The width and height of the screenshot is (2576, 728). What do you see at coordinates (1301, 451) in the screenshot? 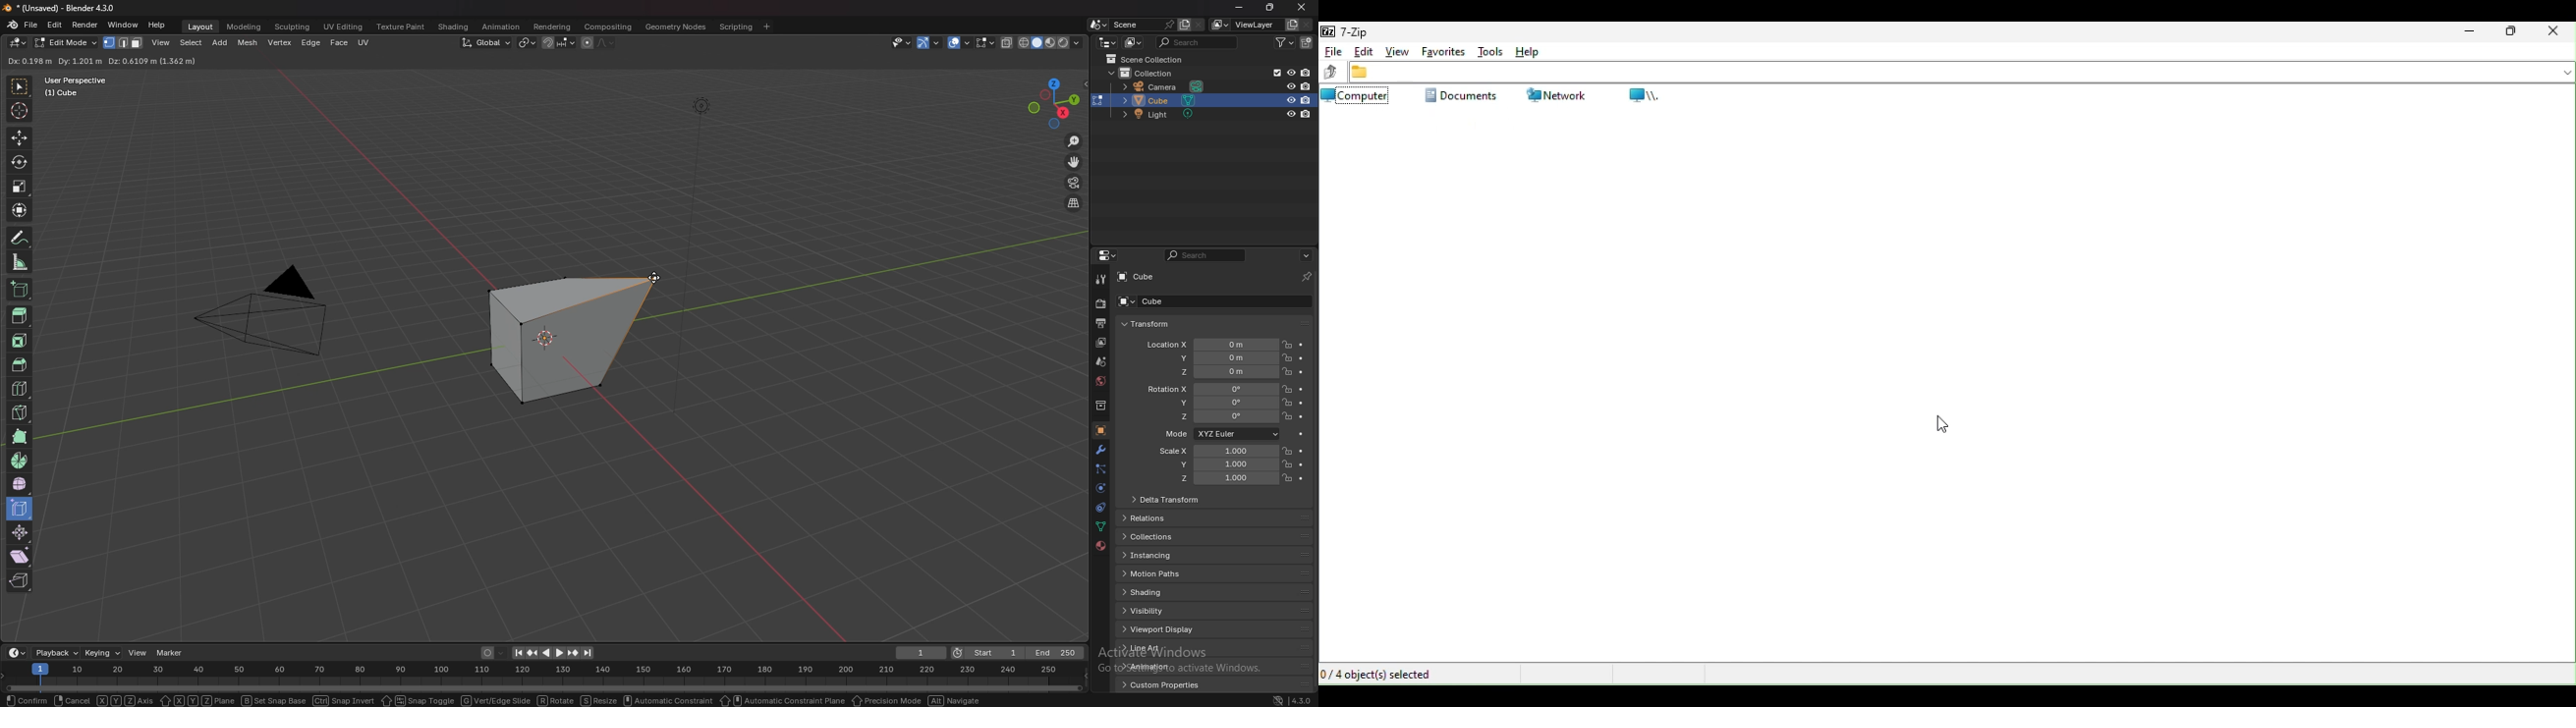
I see `animate property` at bounding box center [1301, 451].